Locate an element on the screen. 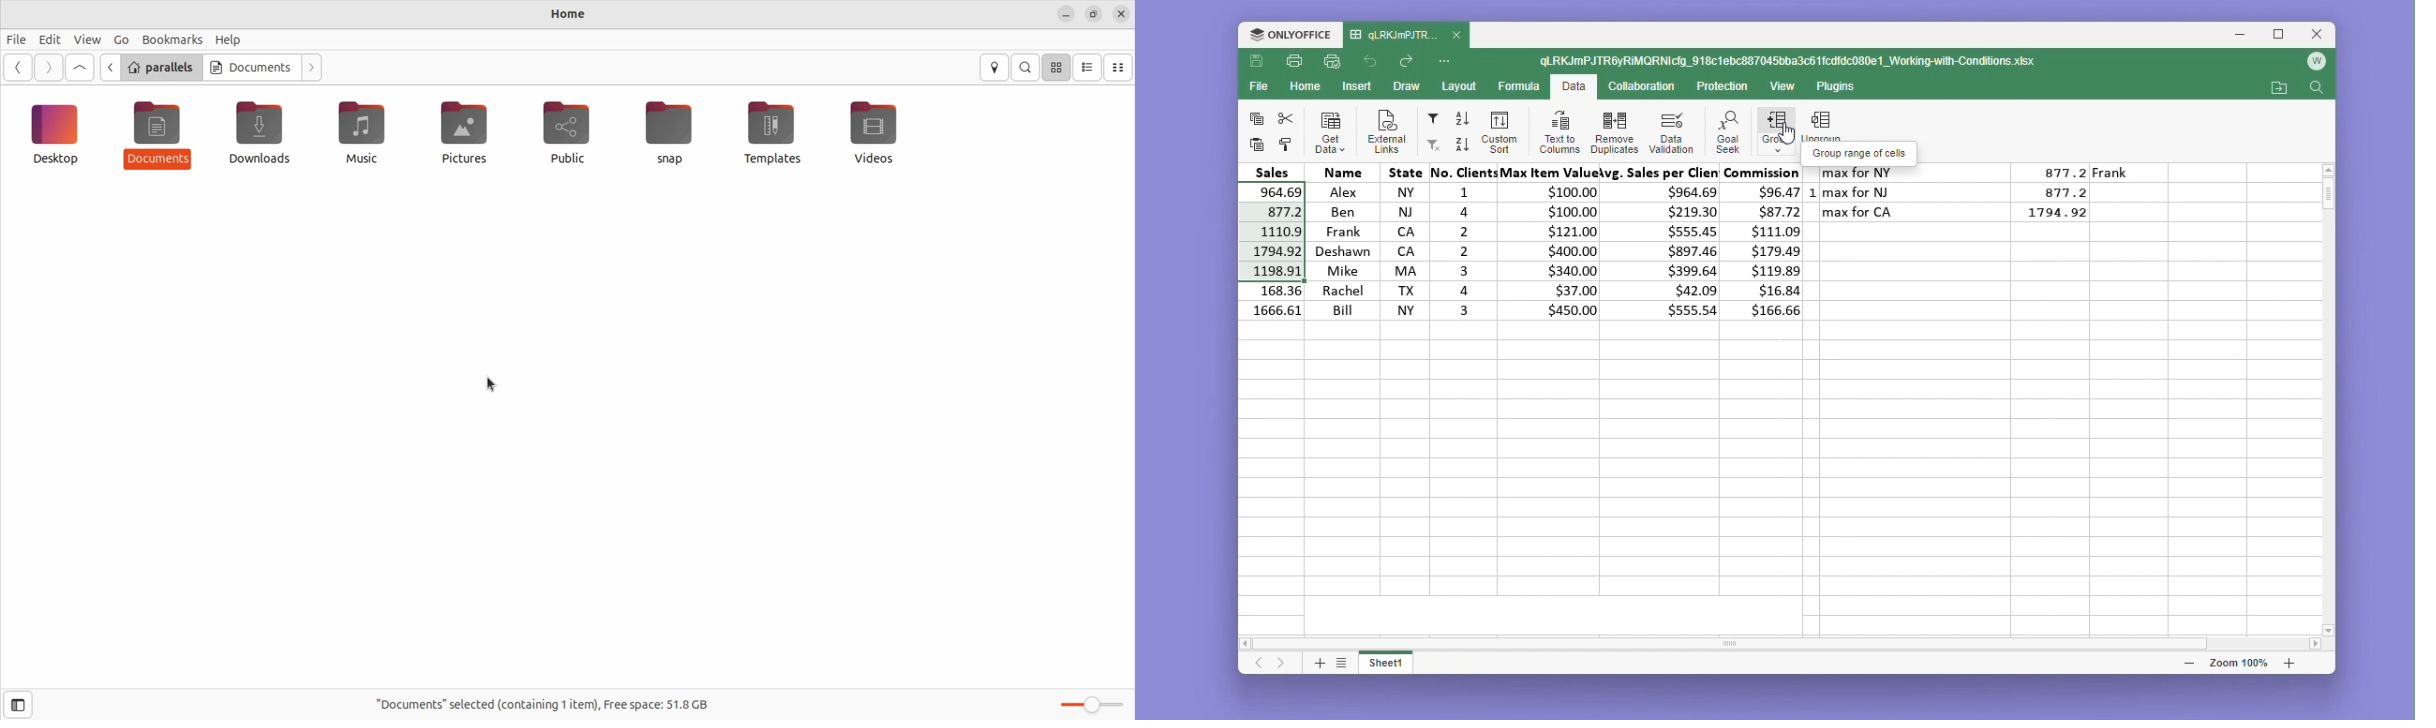 This screenshot has height=728, width=2436. Documents selected containing ! item free space 51.8 Gb is located at coordinates (538, 700).